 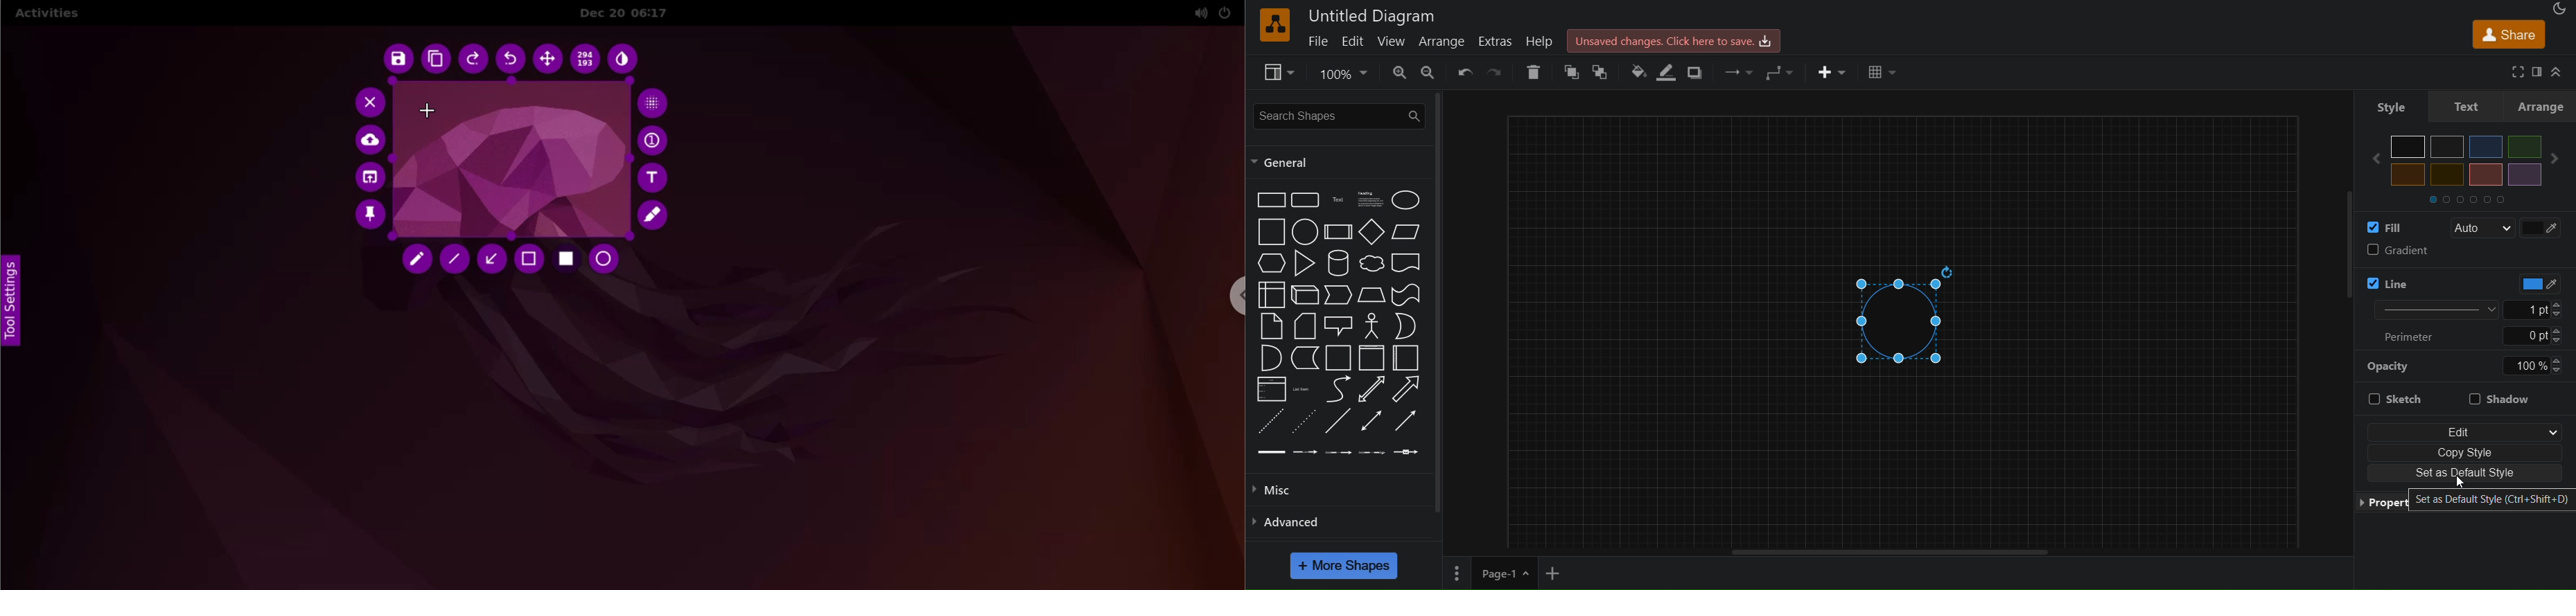 I want to click on view, so click(x=1392, y=41).